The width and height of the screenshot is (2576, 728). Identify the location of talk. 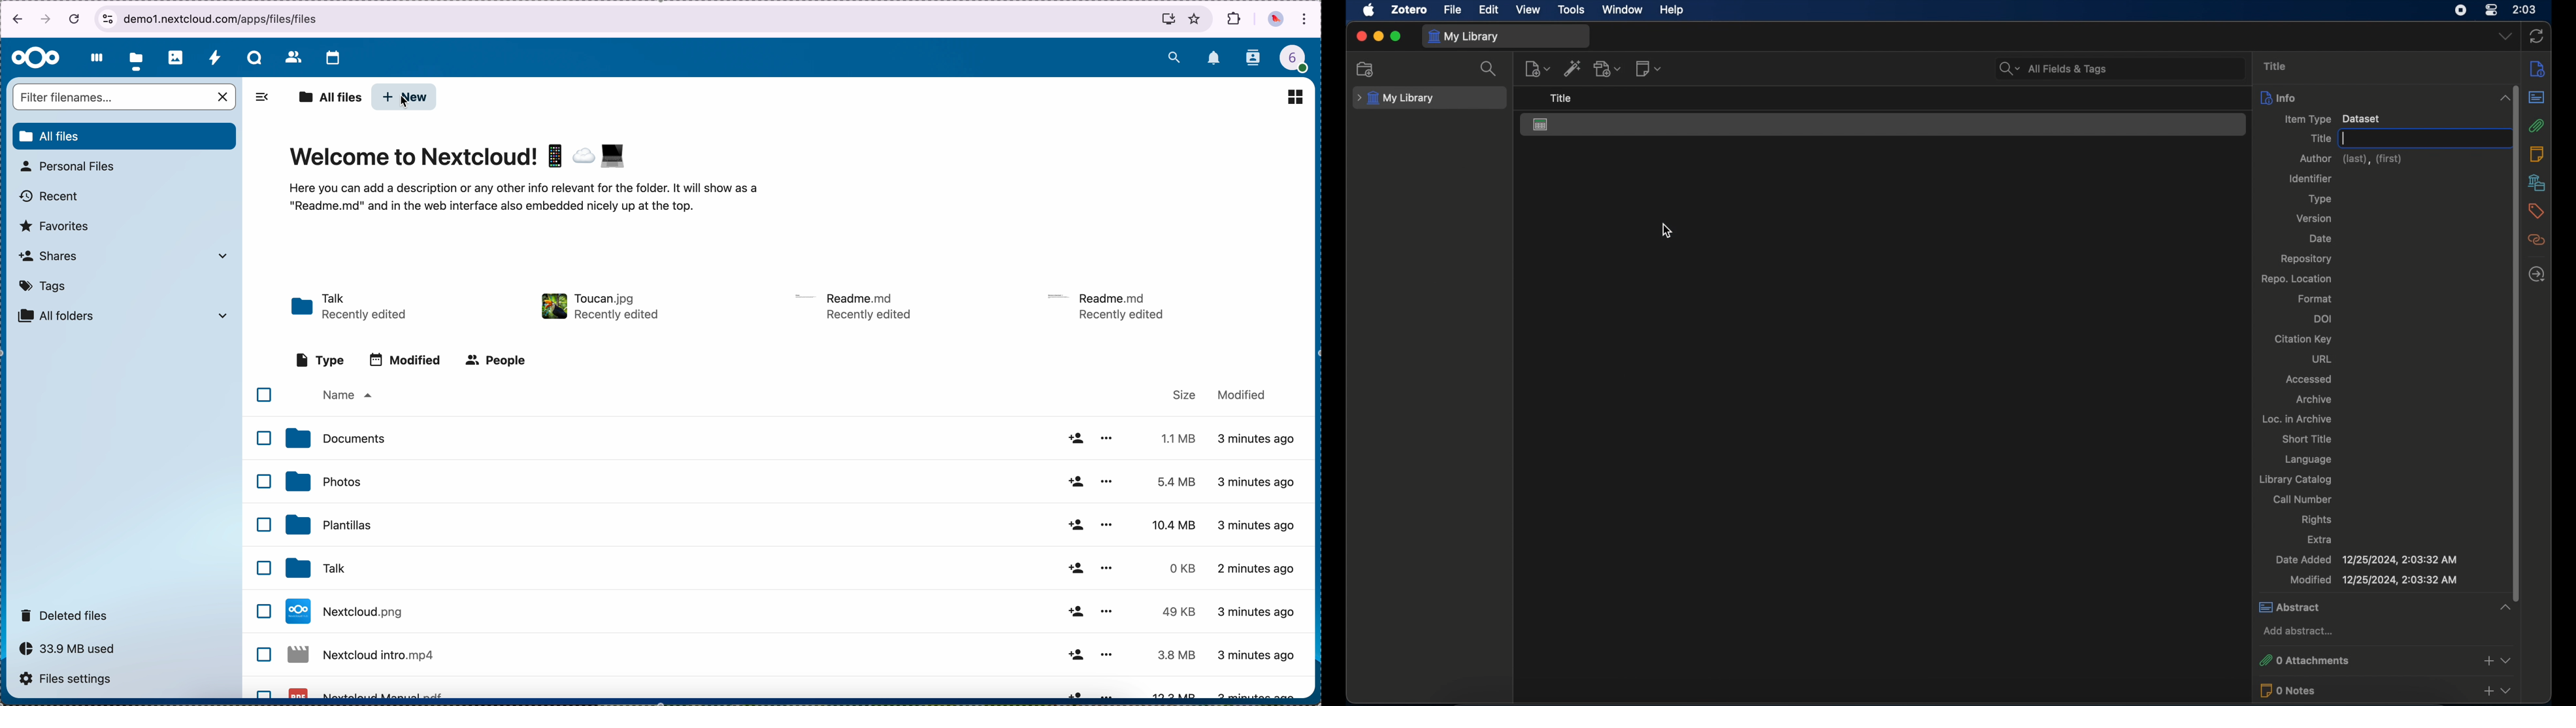
(255, 57).